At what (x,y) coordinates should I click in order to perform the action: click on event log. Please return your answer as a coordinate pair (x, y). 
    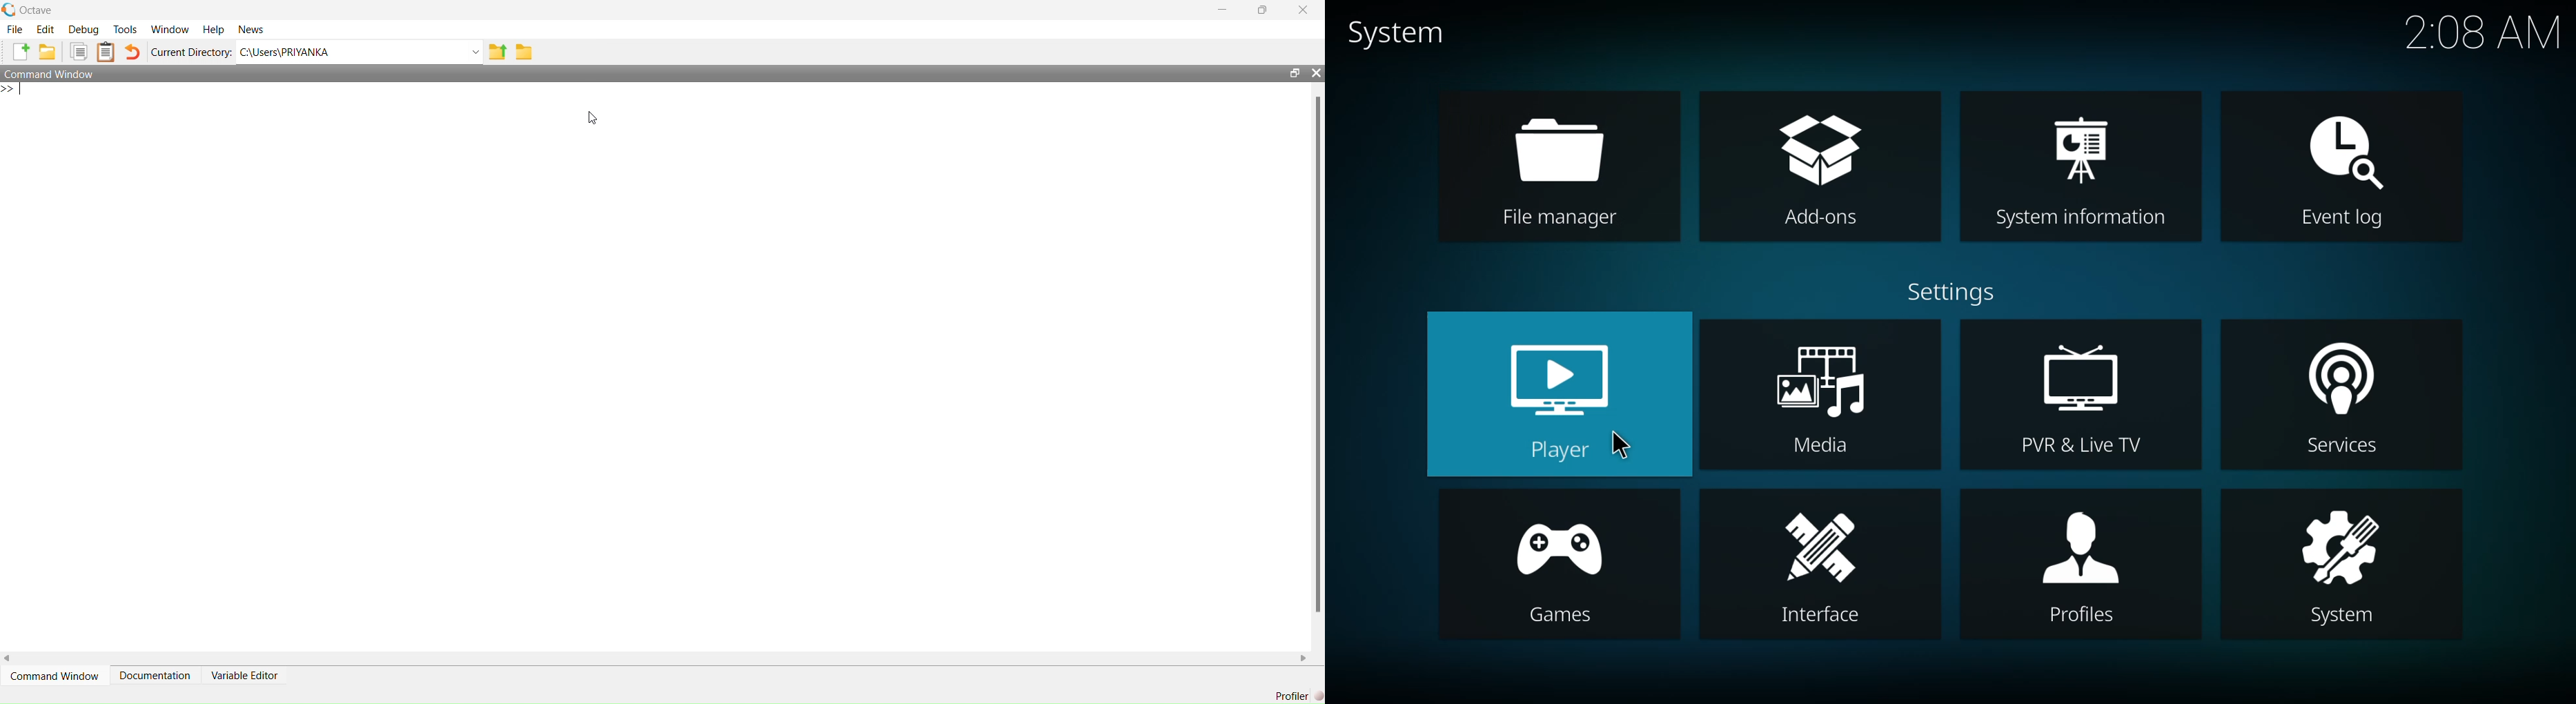
    Looking at the image, I should click on (2342, 168).